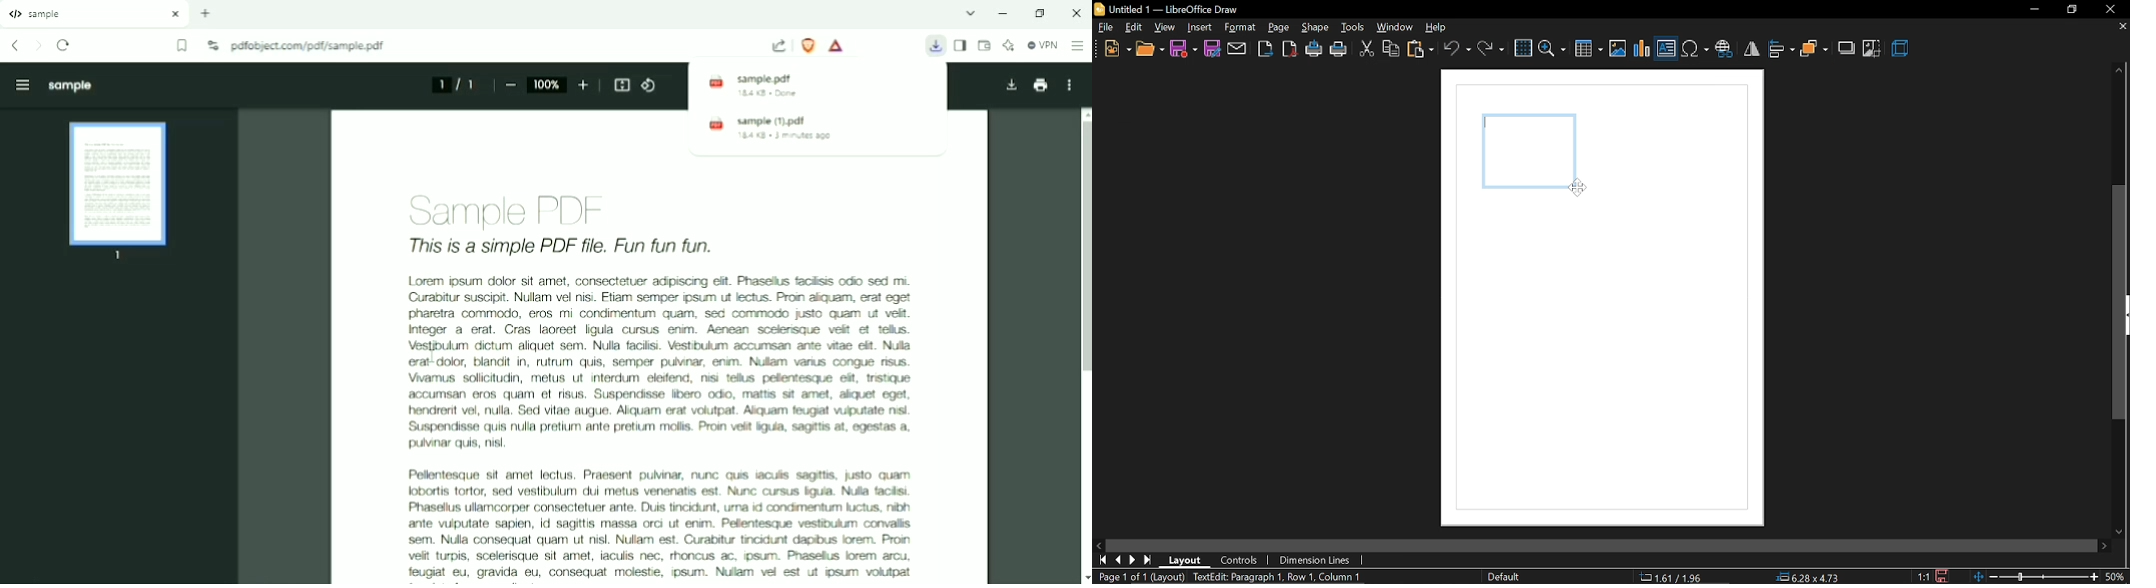 The height and width of the screenshot is (588, 2156). What do you see at coordinates (2104, 545) in the screenshot?
I see `move right` at bounding box center [2104, 545].